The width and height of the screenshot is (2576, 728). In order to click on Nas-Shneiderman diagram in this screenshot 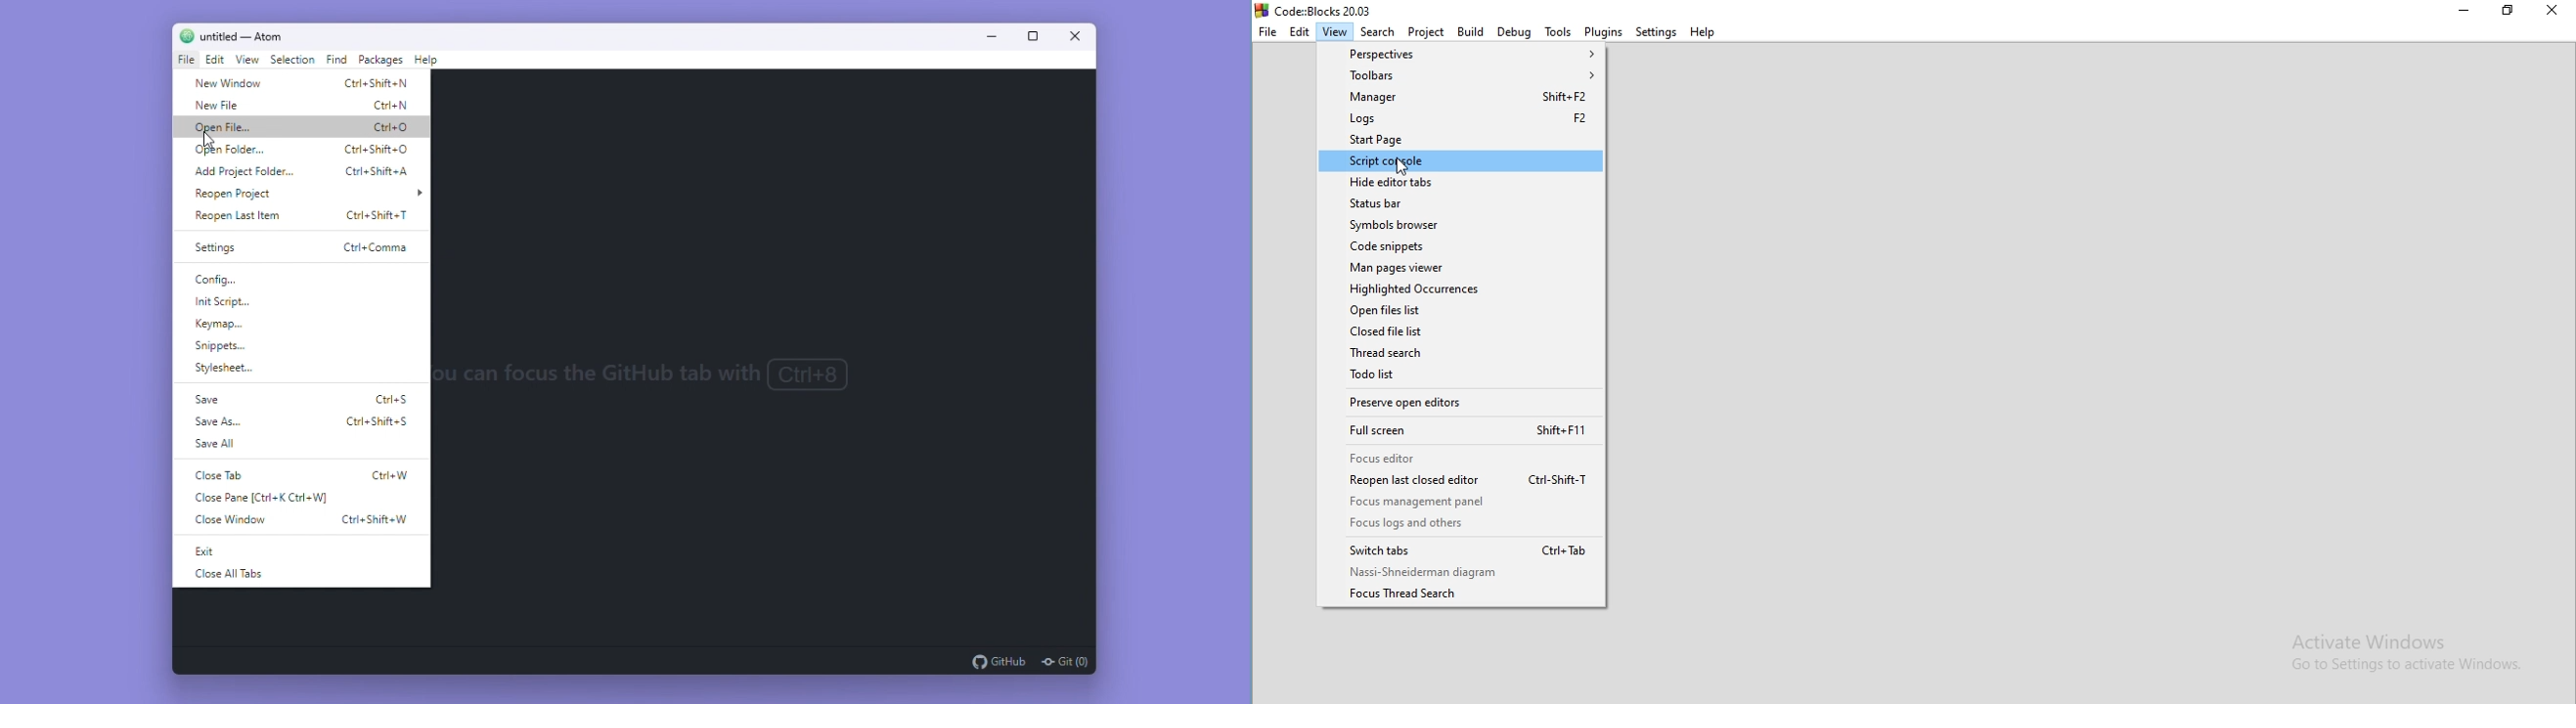, I will do `click(1461, 572)`.